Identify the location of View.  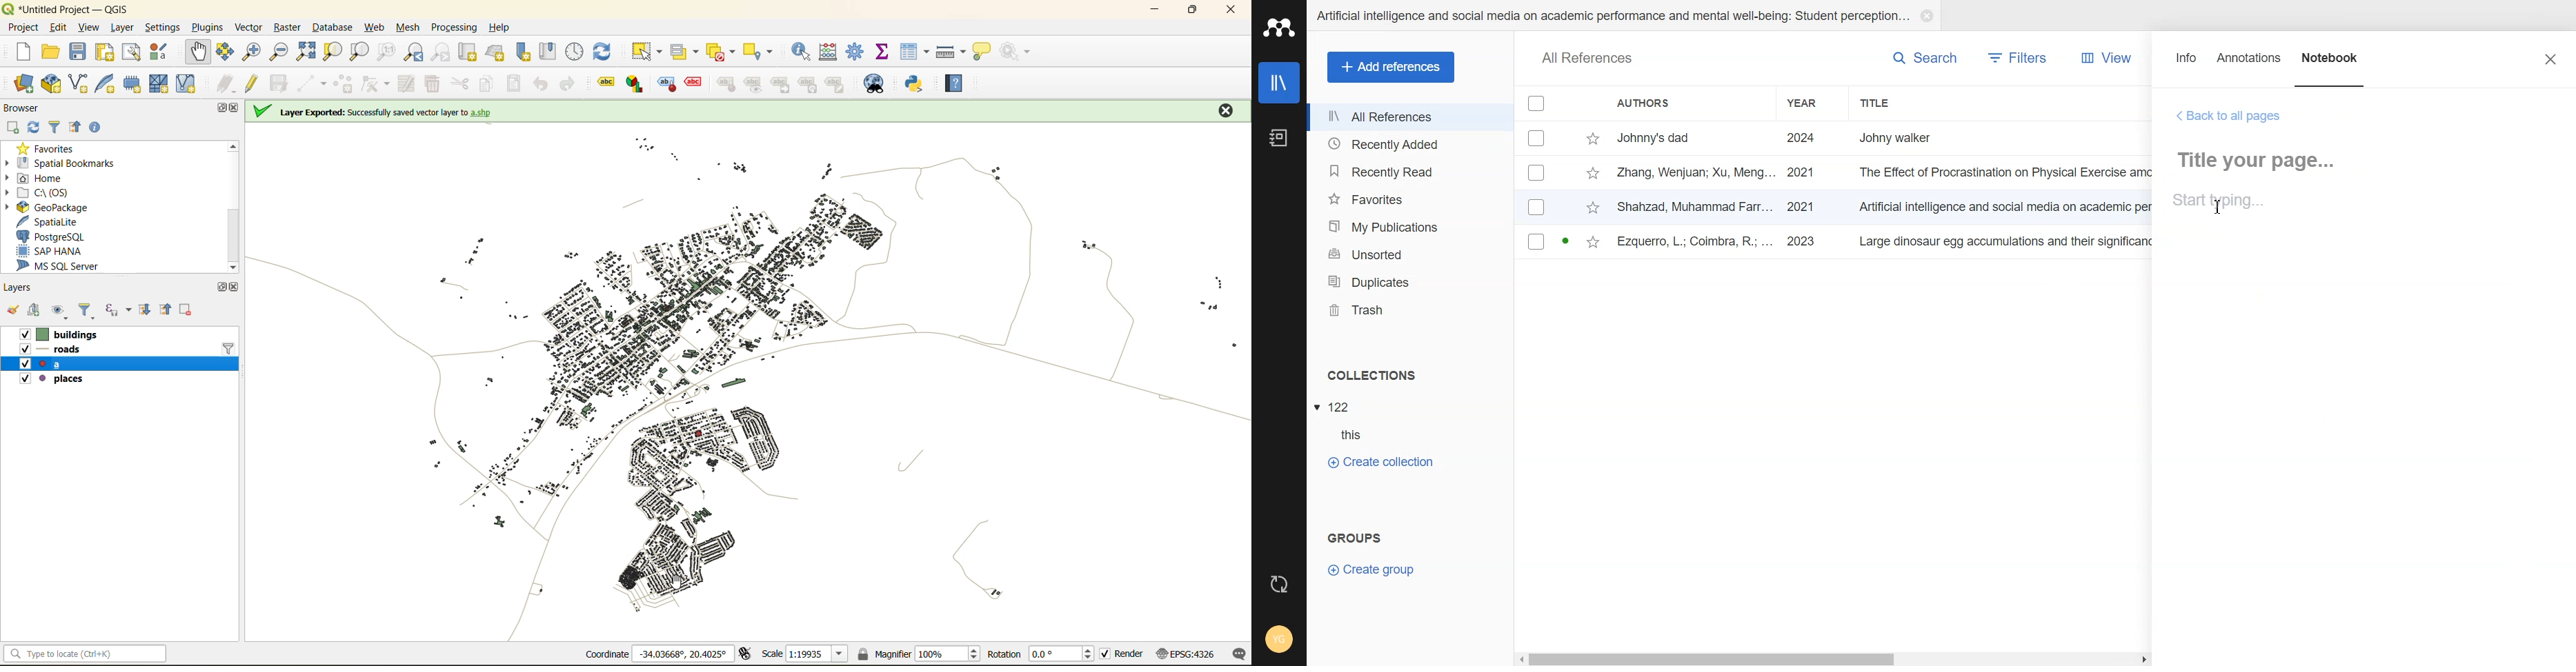
(2102, 58).